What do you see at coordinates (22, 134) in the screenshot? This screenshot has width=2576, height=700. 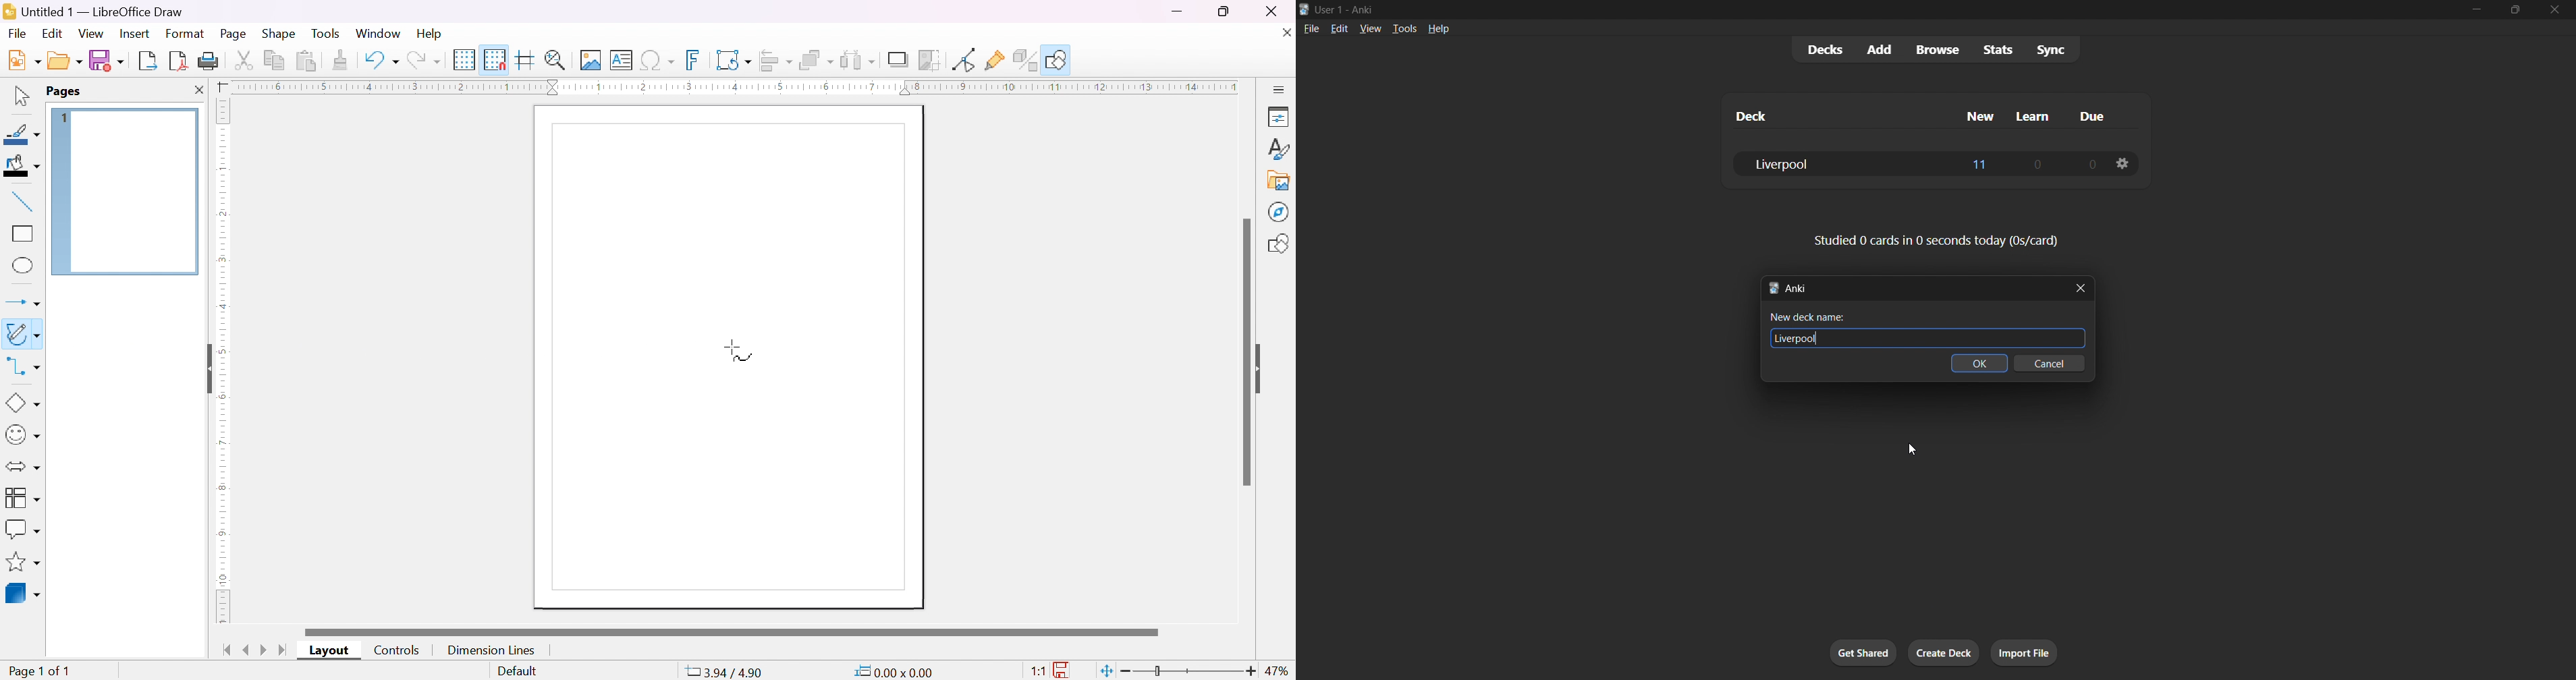 I see `line color` at bounding box center [22, 134].